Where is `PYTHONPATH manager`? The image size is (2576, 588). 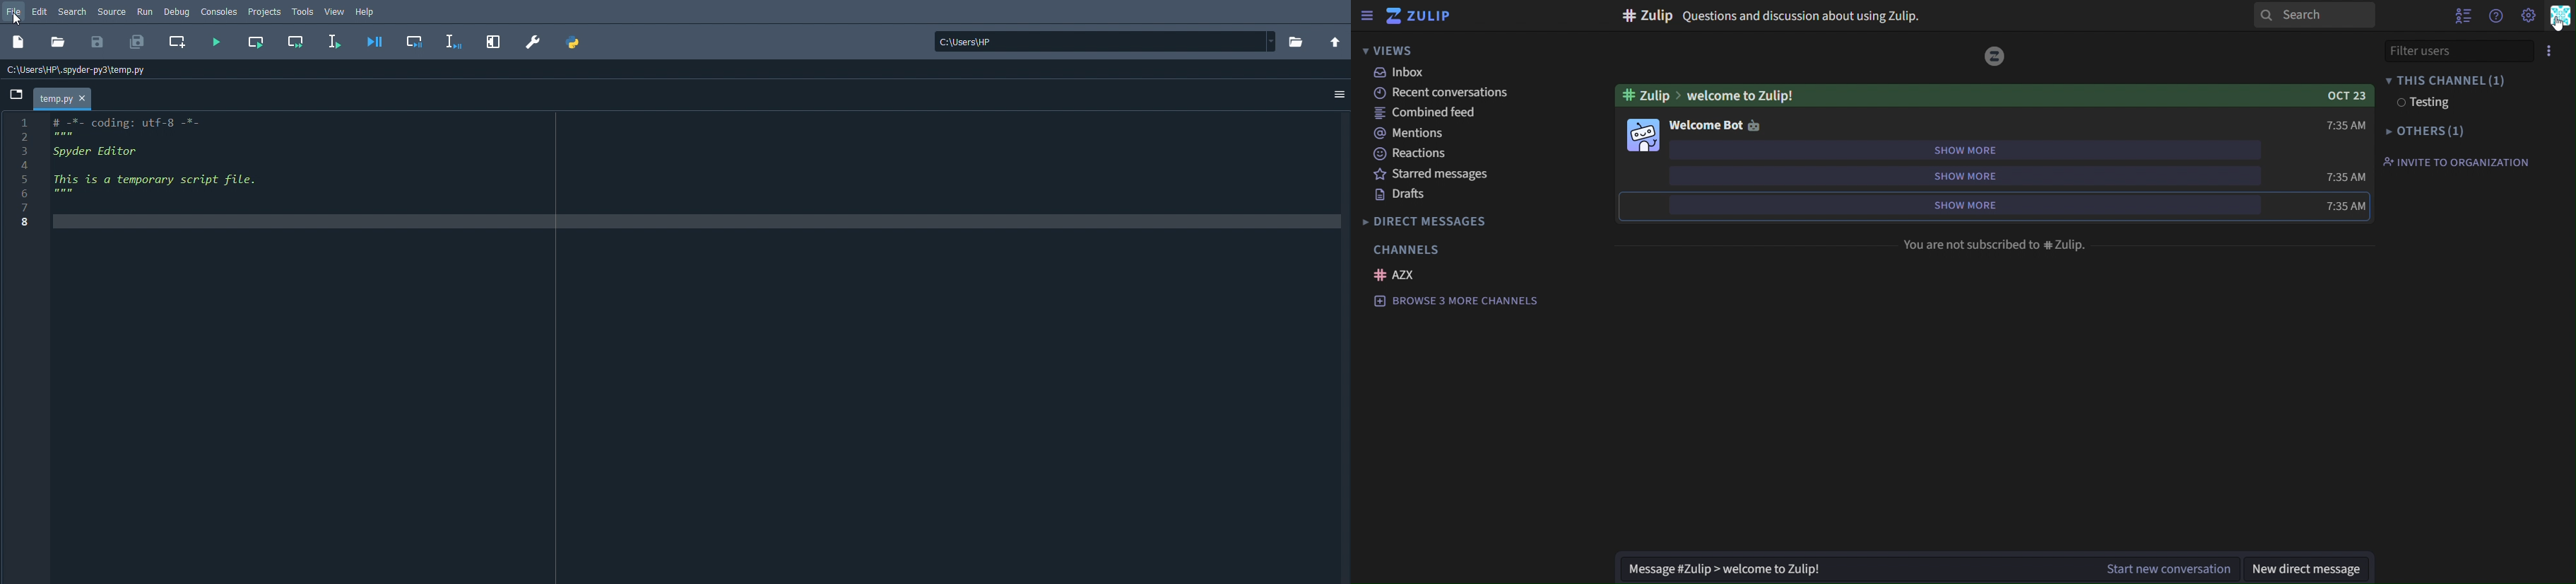
PYTHONPATH manager is located at coordinates (574, 42).